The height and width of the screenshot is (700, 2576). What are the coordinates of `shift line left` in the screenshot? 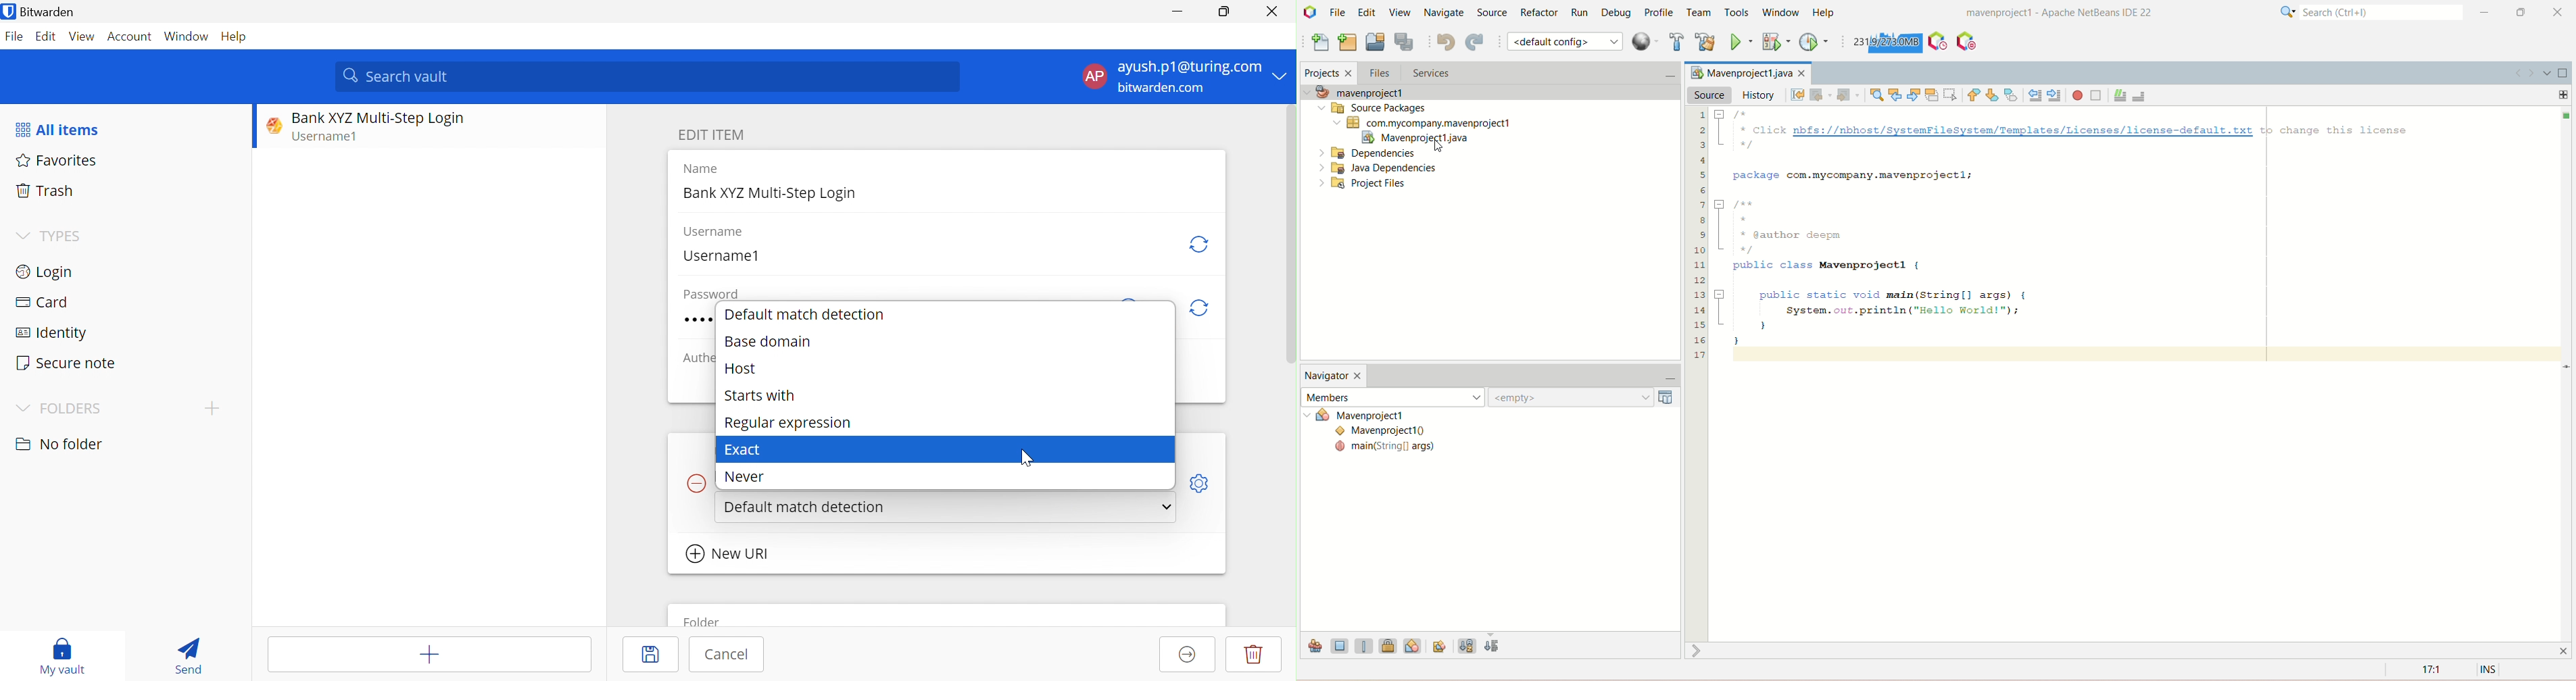 It's located at (2035, 95).